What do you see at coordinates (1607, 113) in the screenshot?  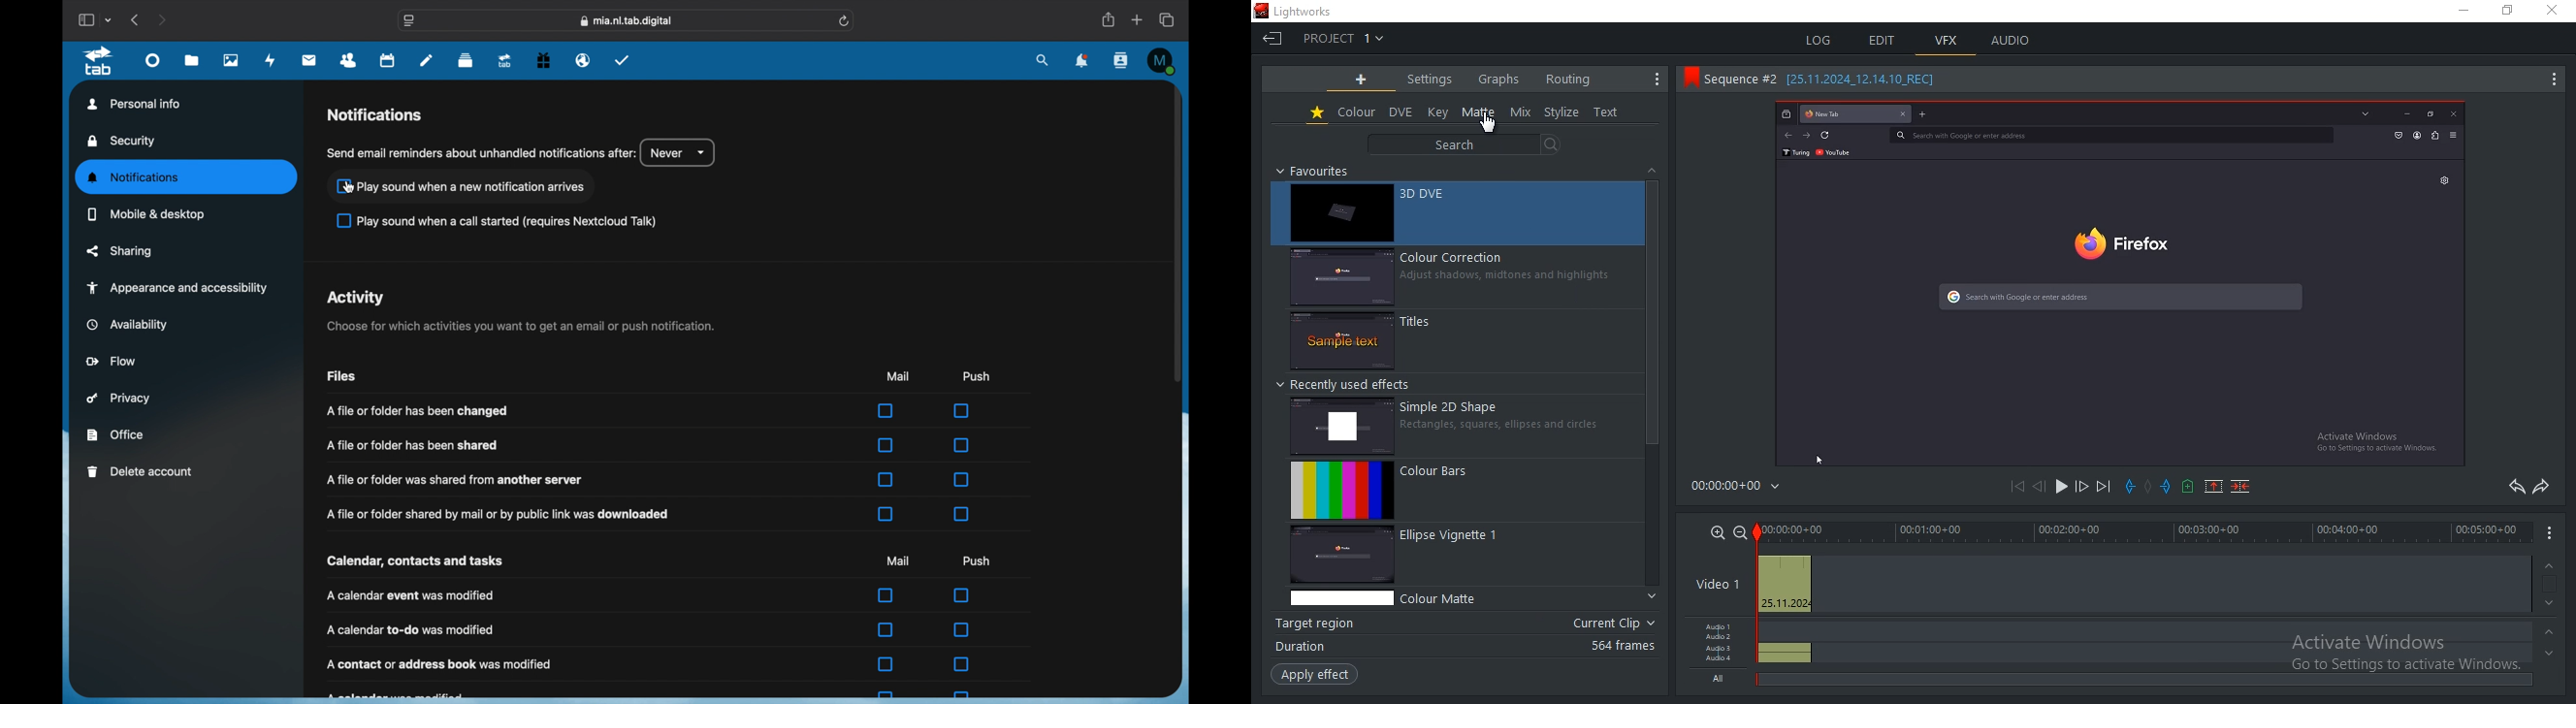 I see `text` at bounding box center [1607, 113].